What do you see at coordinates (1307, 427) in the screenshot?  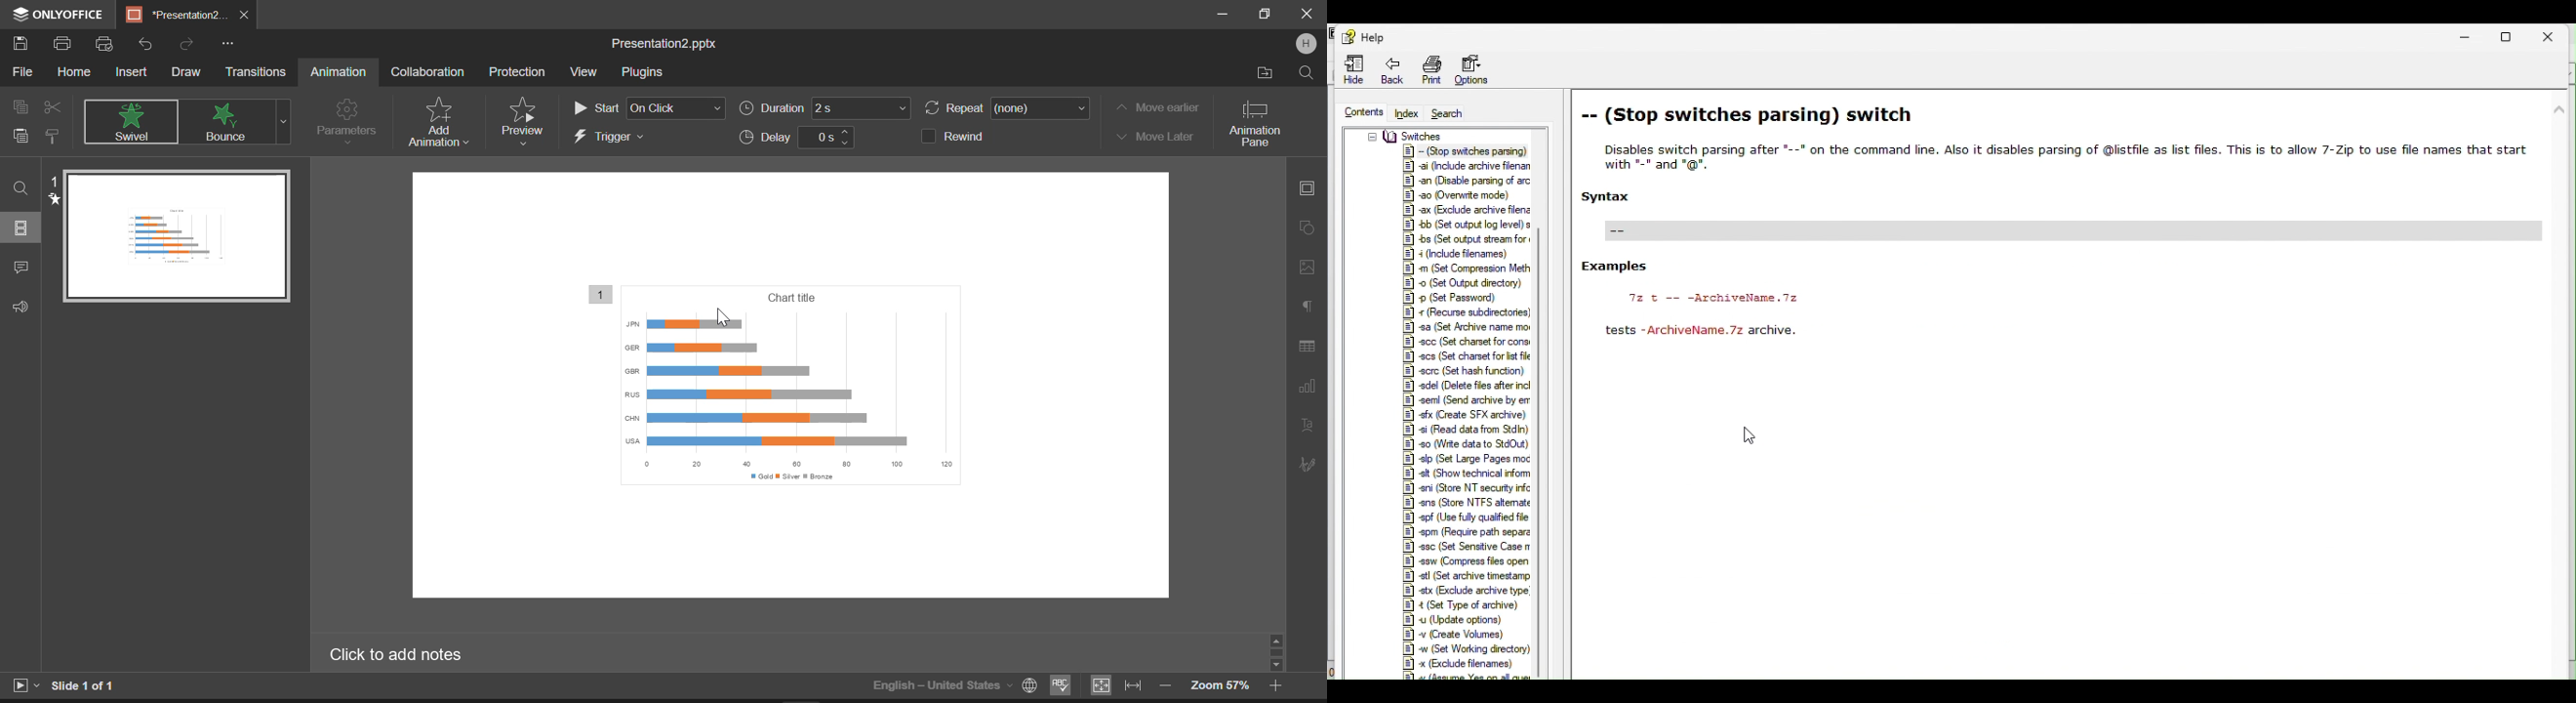 I see `Text Art Settings` at bounding box center [1307, 427].